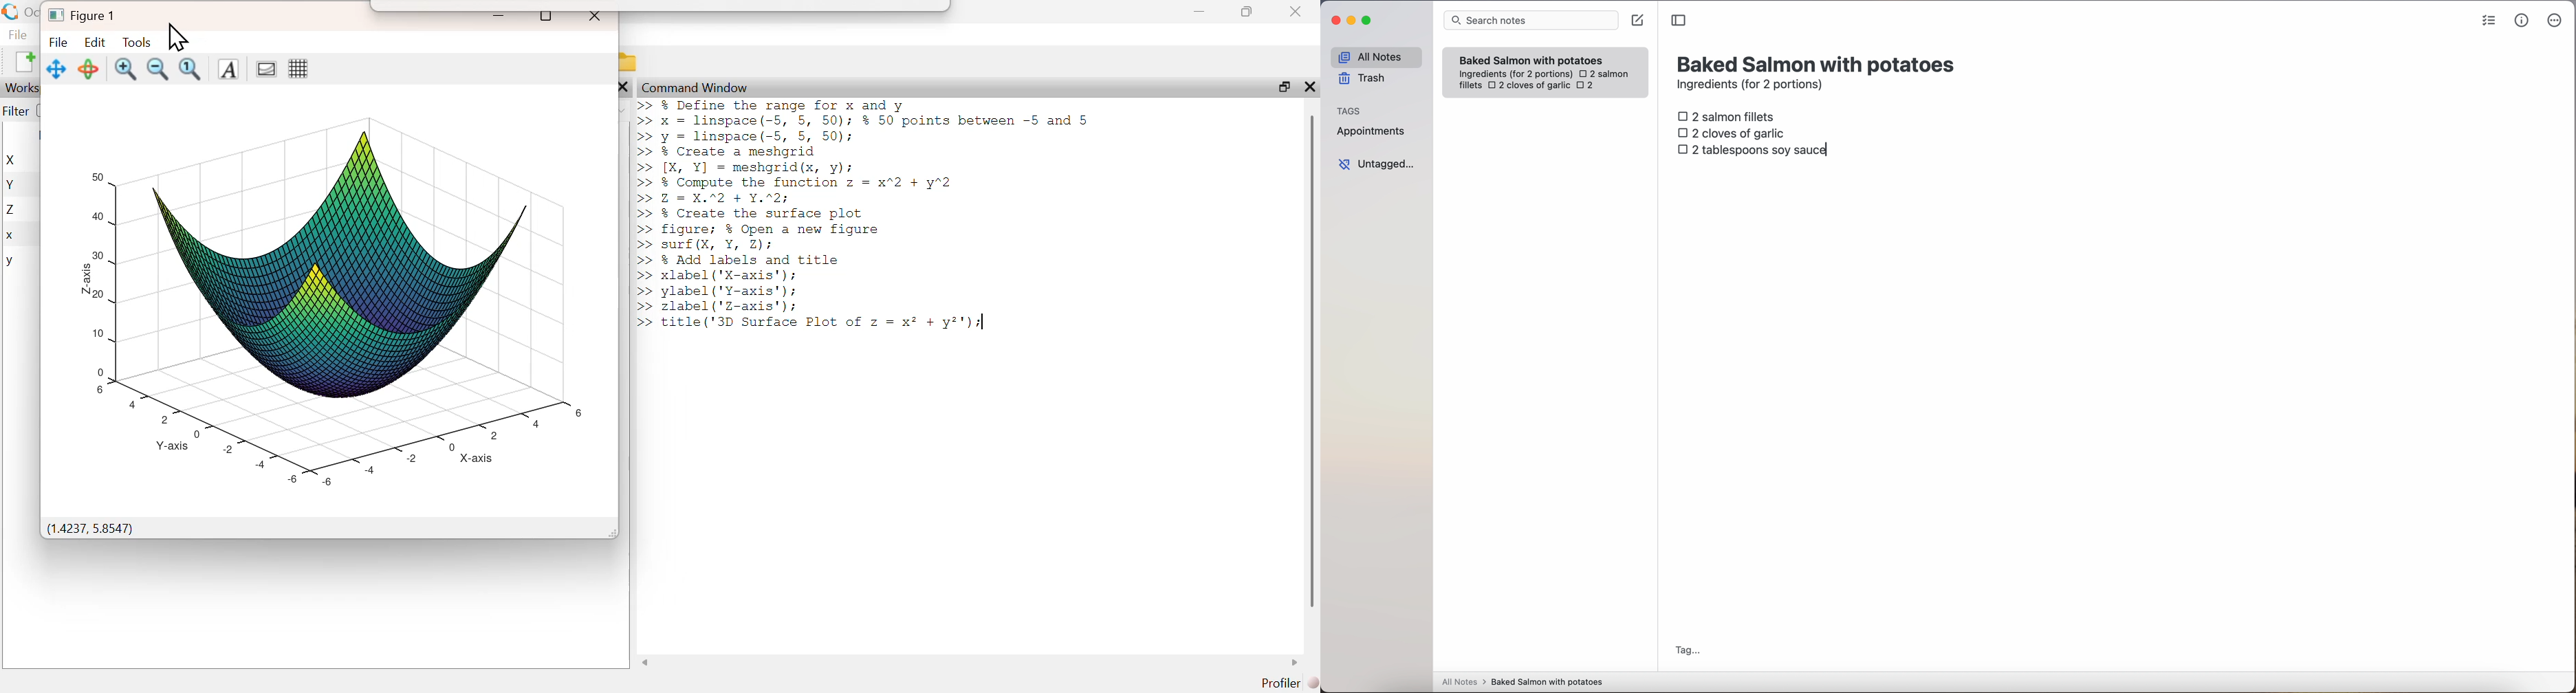 This screenshot has height=700, width=2576. What do you see at coordinates (12, 210) in the screenshot?
I see `Z` at bounding box center [12, 210].